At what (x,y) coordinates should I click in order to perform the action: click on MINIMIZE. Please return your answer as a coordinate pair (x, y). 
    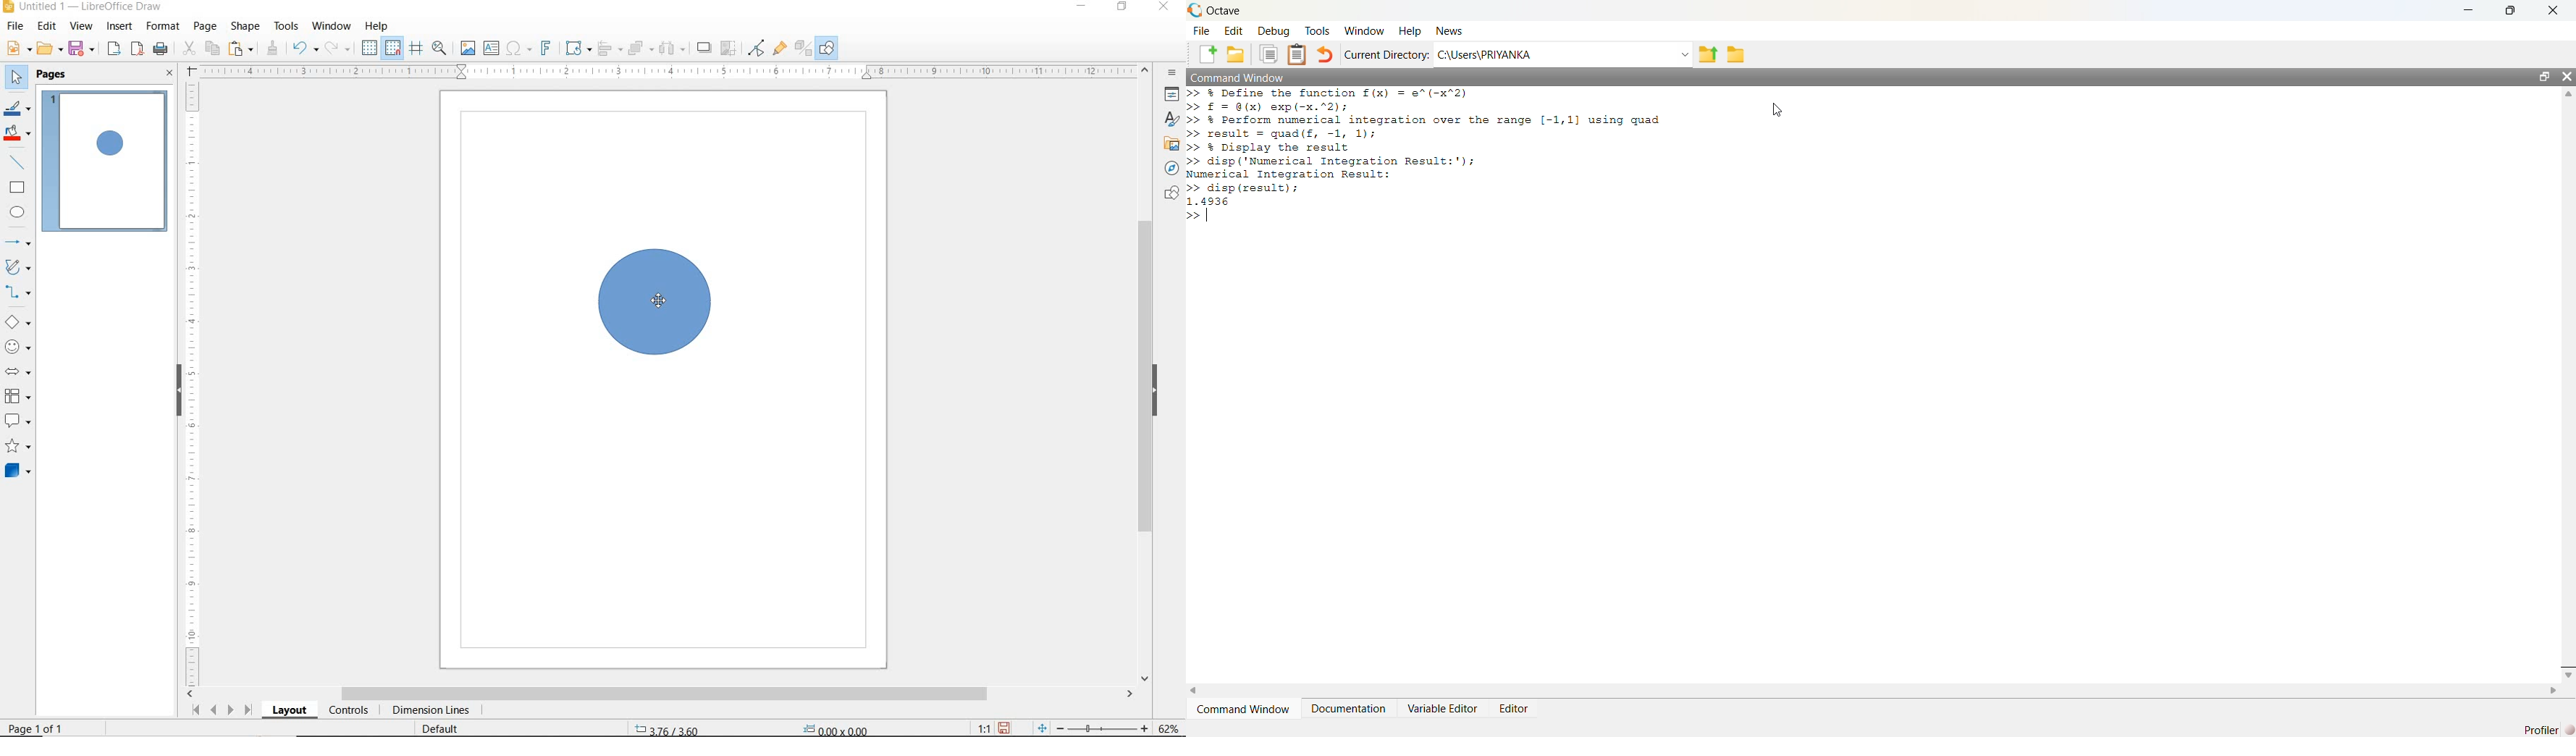
    Looking at the image, I should click on (1080, 7).